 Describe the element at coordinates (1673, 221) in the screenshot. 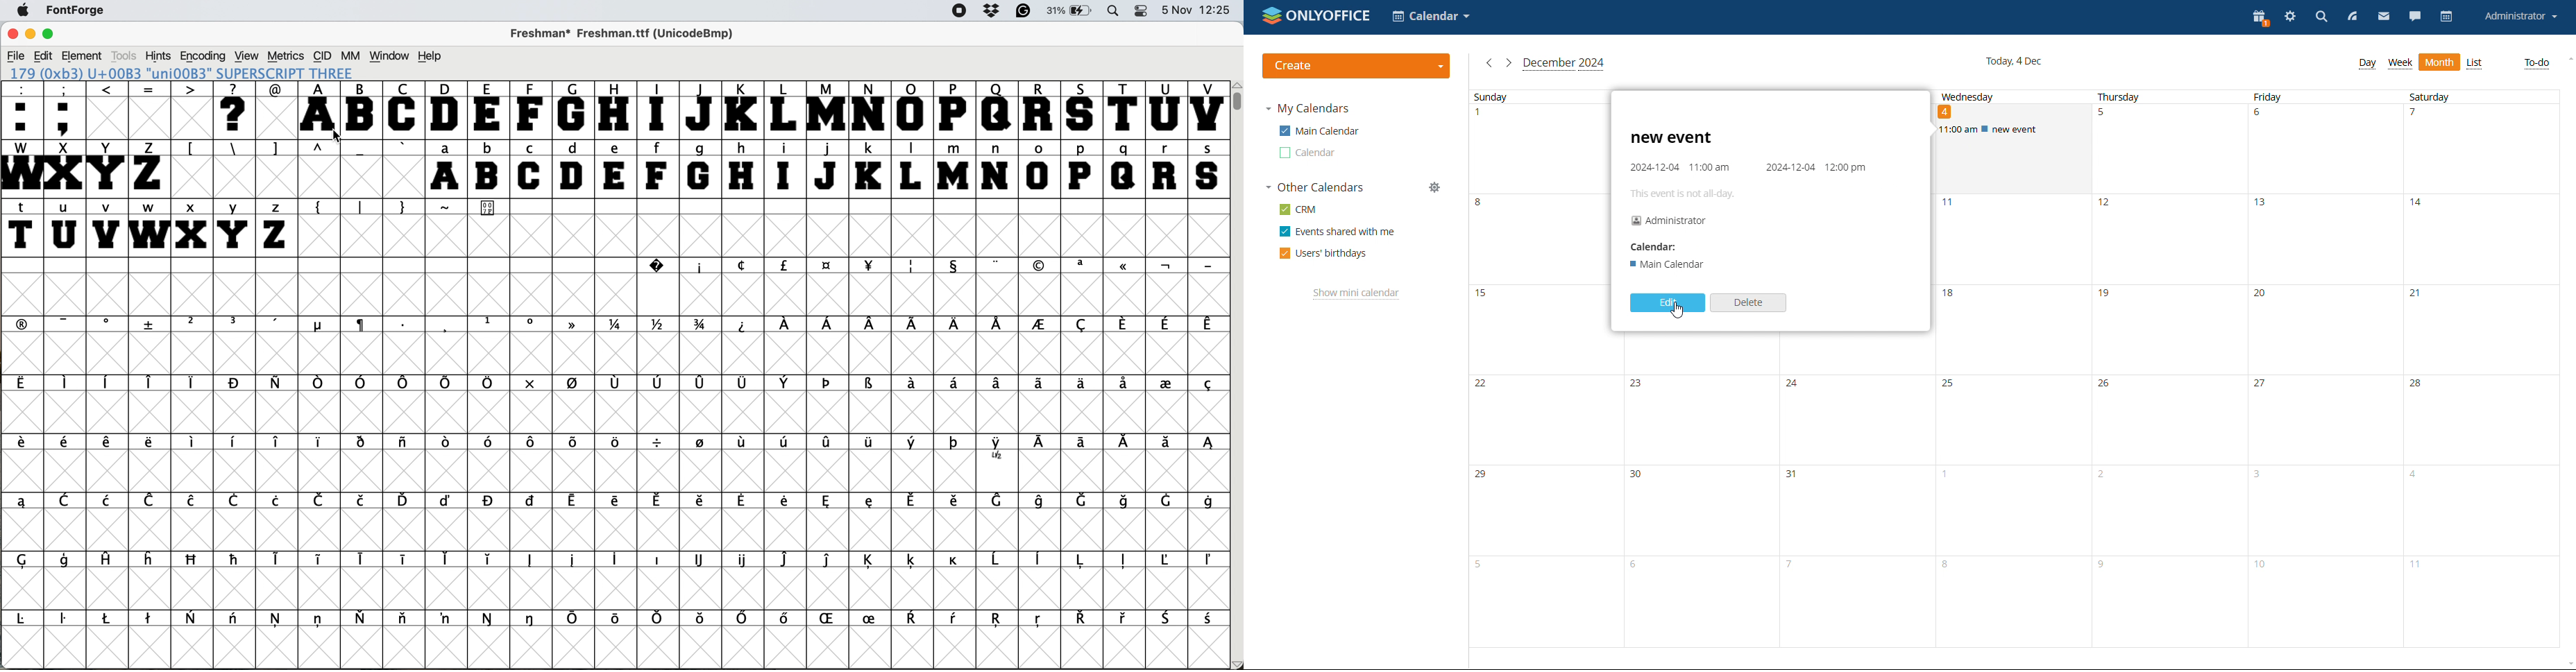

I see `Administrator` at that location.